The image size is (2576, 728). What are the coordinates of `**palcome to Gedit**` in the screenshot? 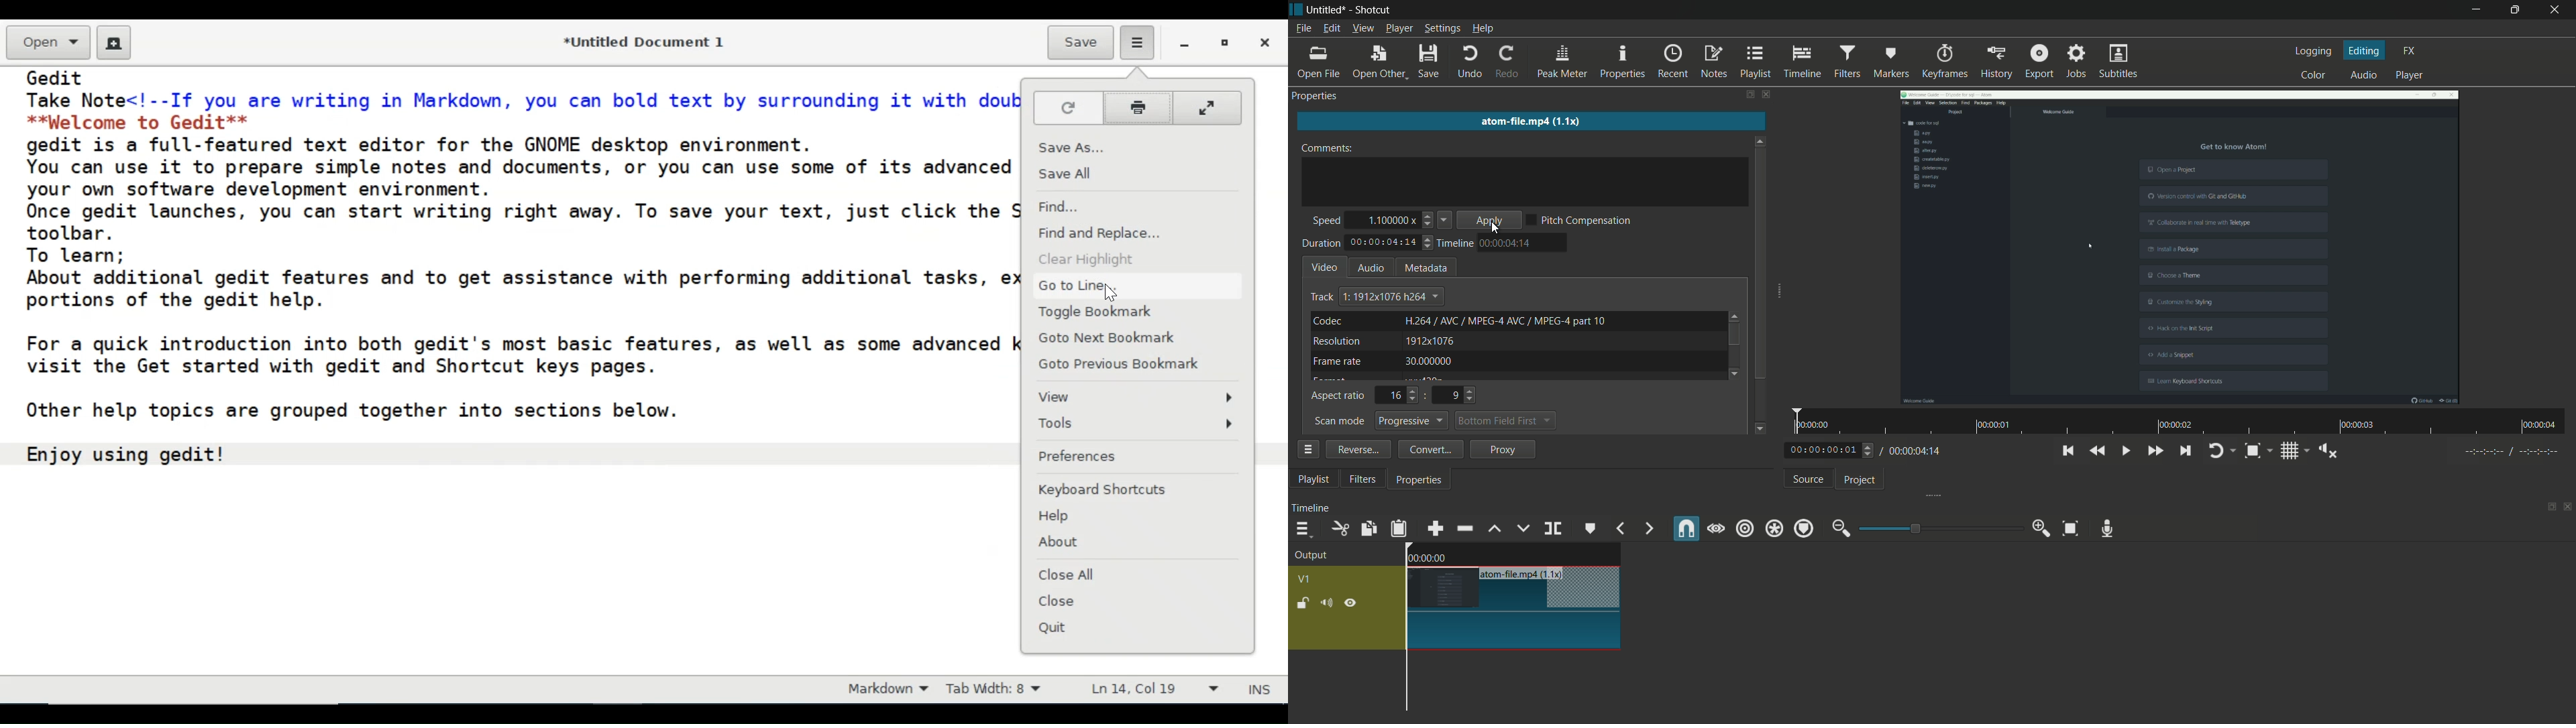 It's located at (144, 121).